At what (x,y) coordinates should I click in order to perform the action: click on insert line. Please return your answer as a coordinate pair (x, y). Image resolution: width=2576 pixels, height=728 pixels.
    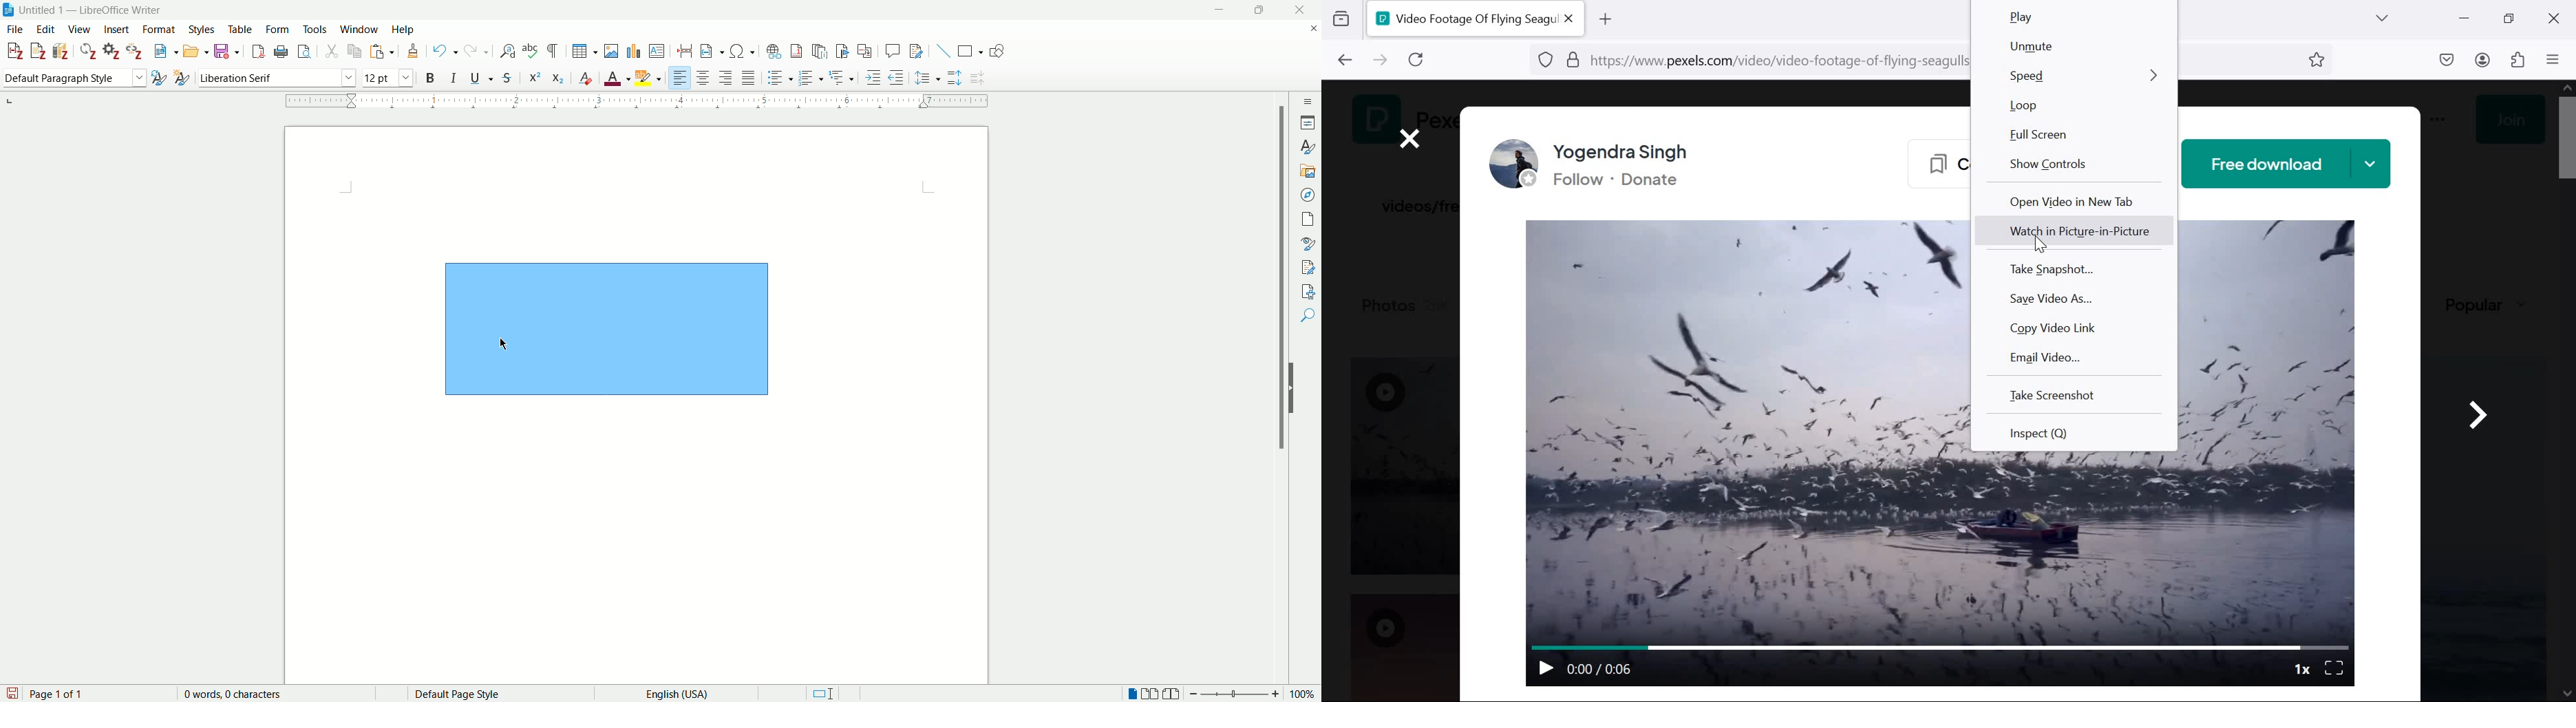
    Looking at the image, I should click on (942, 51).